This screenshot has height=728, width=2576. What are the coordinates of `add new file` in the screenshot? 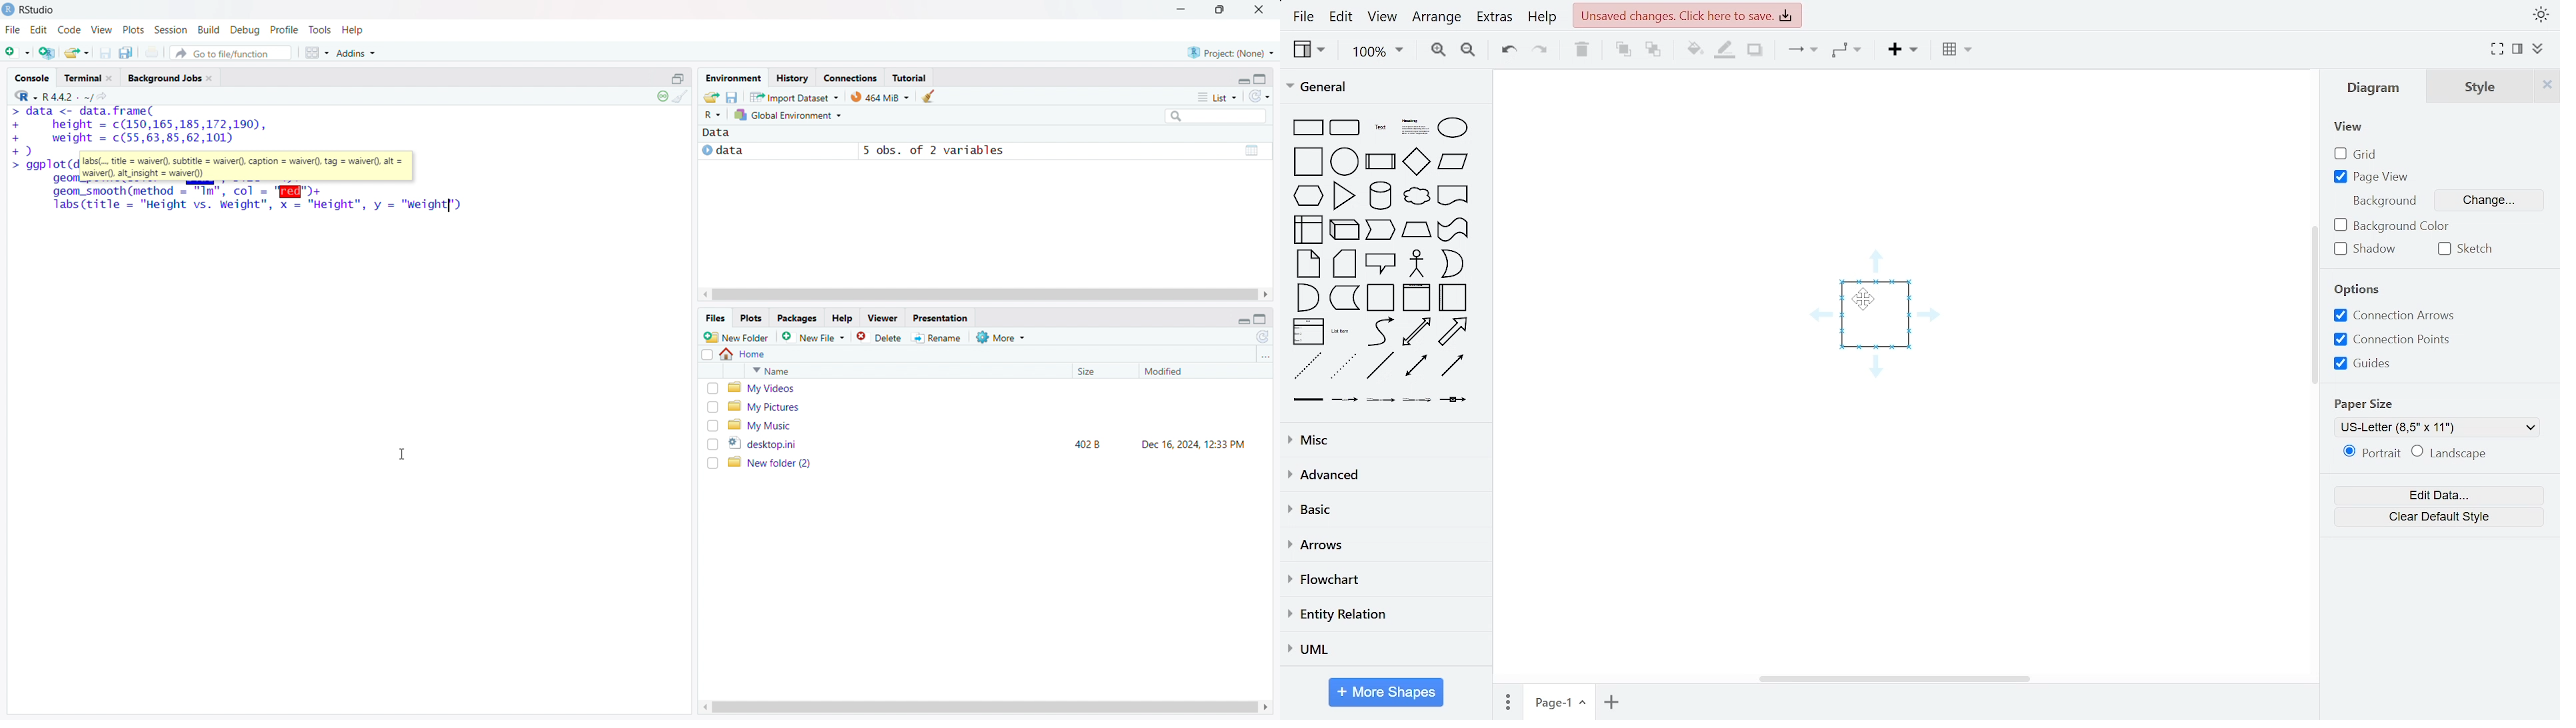 It's located at (814, 337).